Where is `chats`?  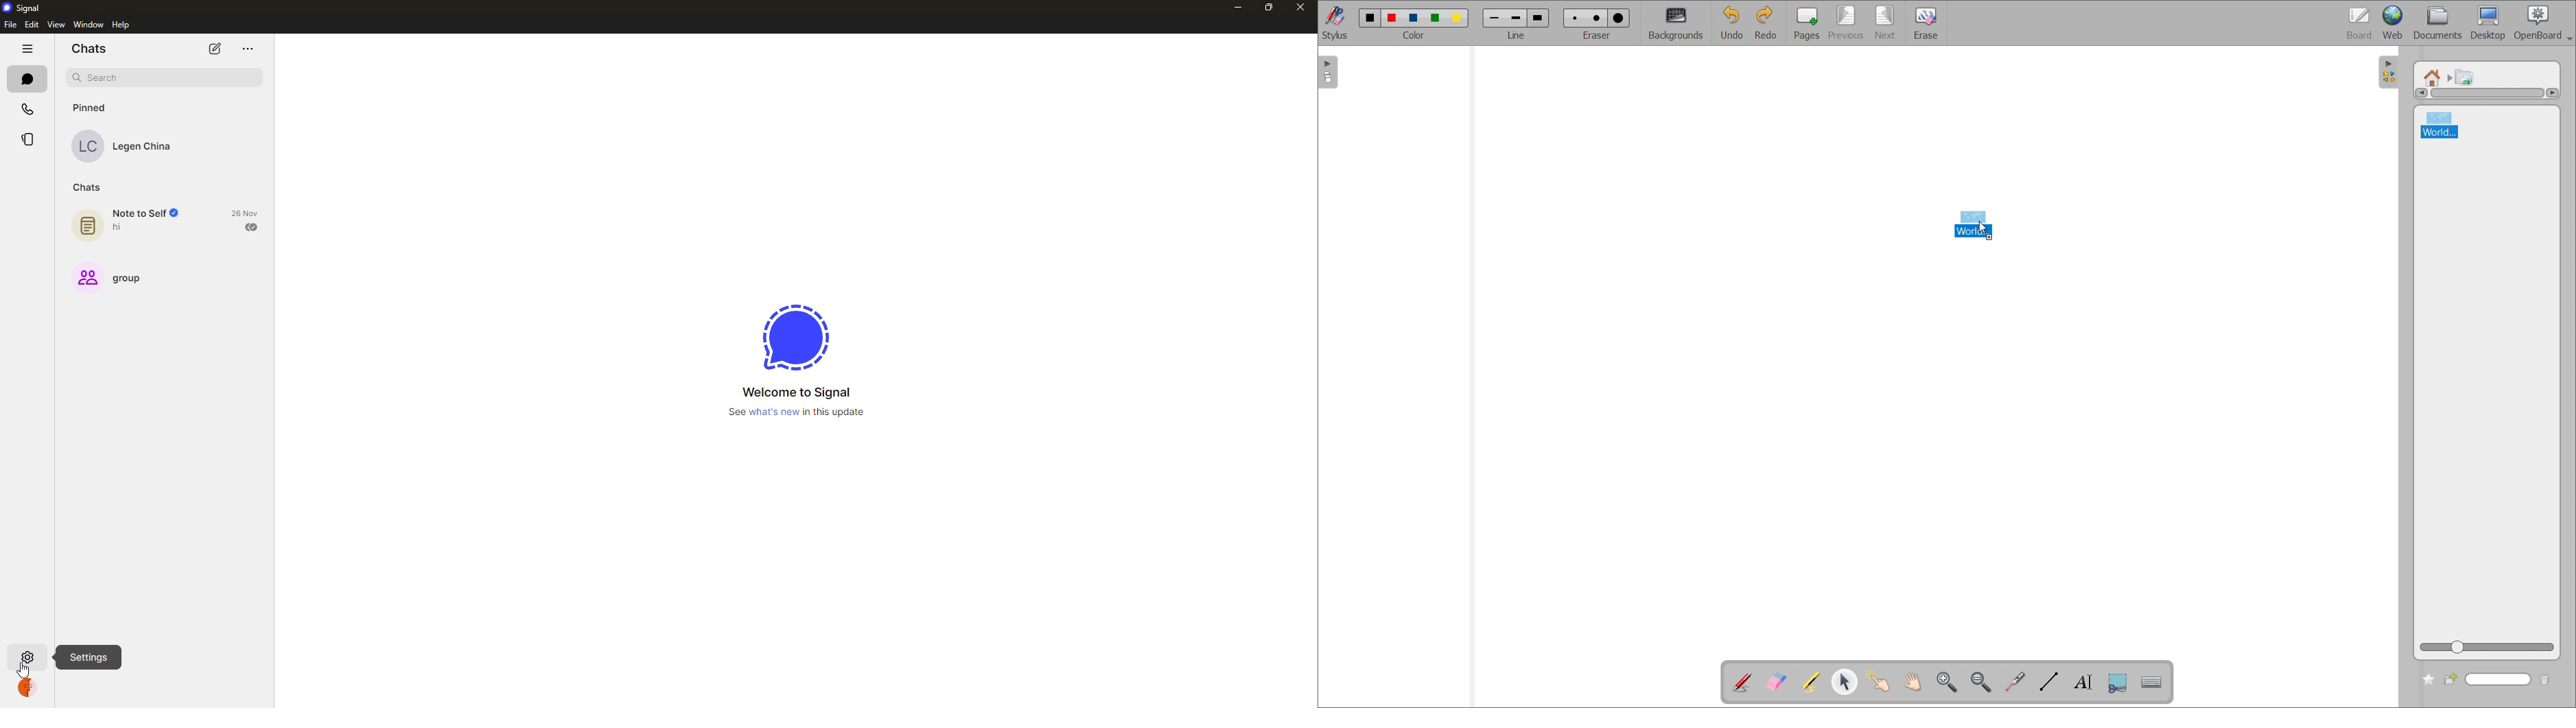
chats is located at coordinates (89, 187).